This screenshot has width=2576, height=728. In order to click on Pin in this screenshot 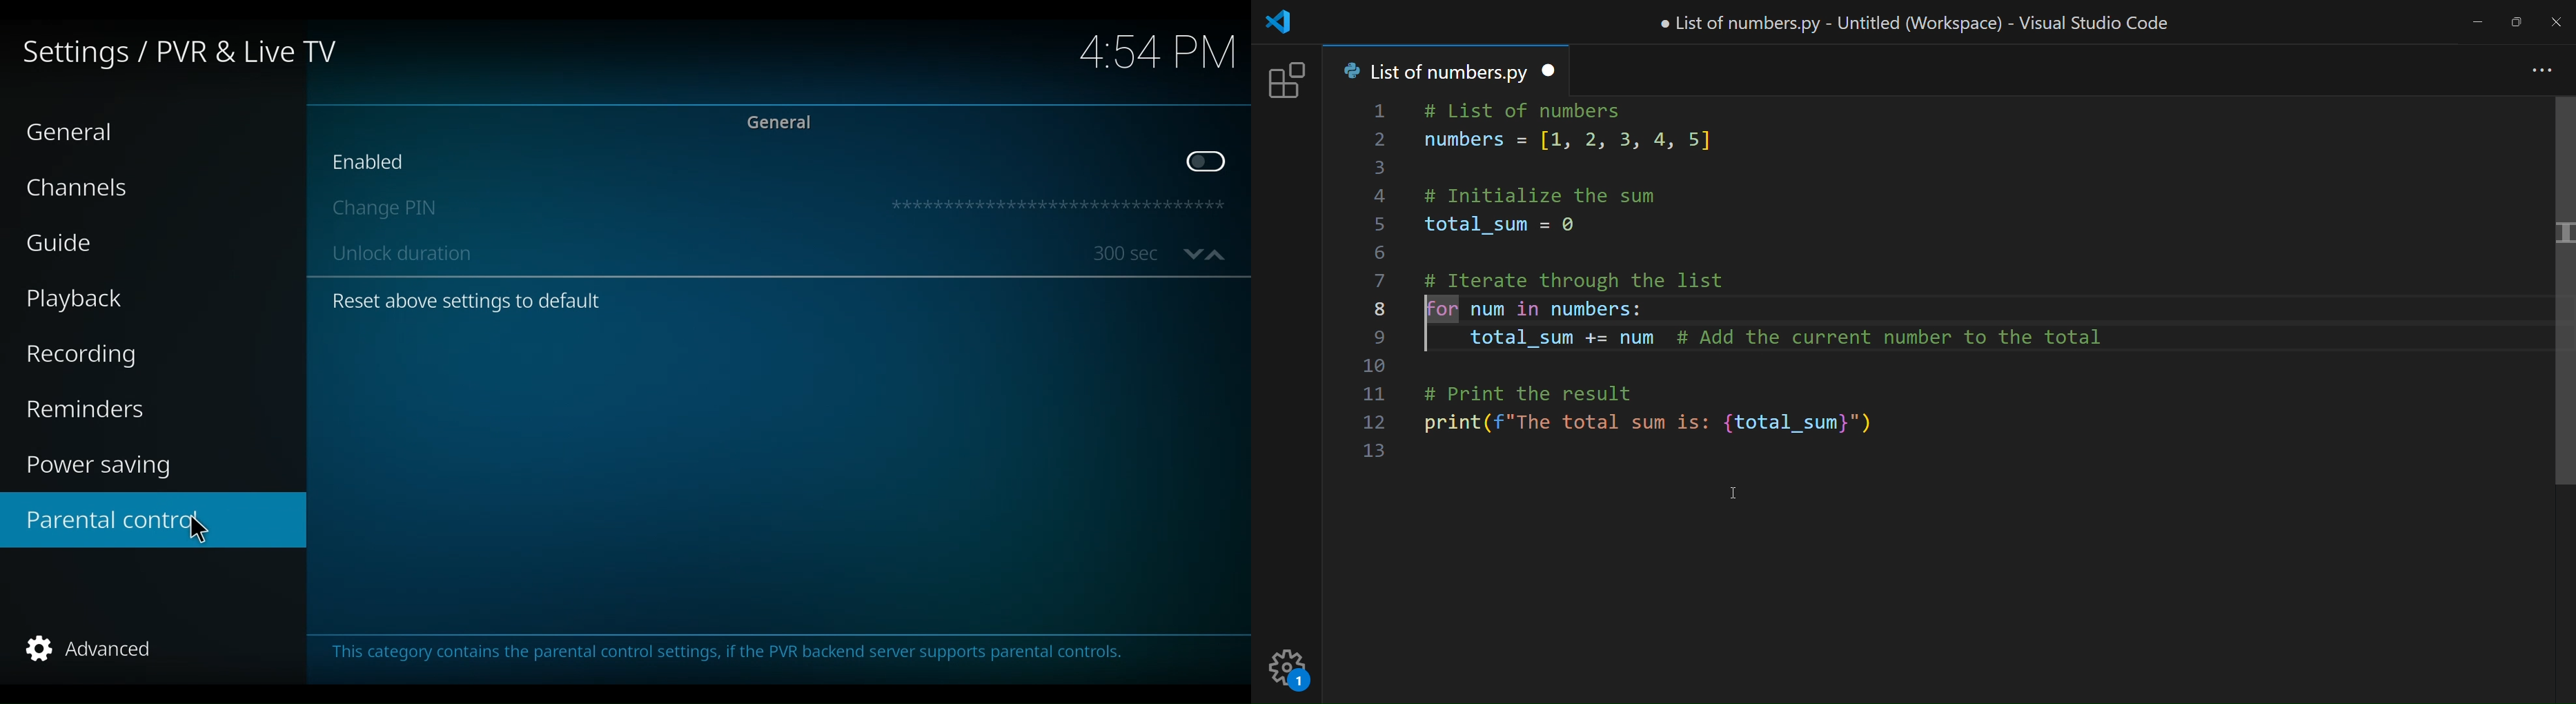, I will do `click(1058, 208)`.